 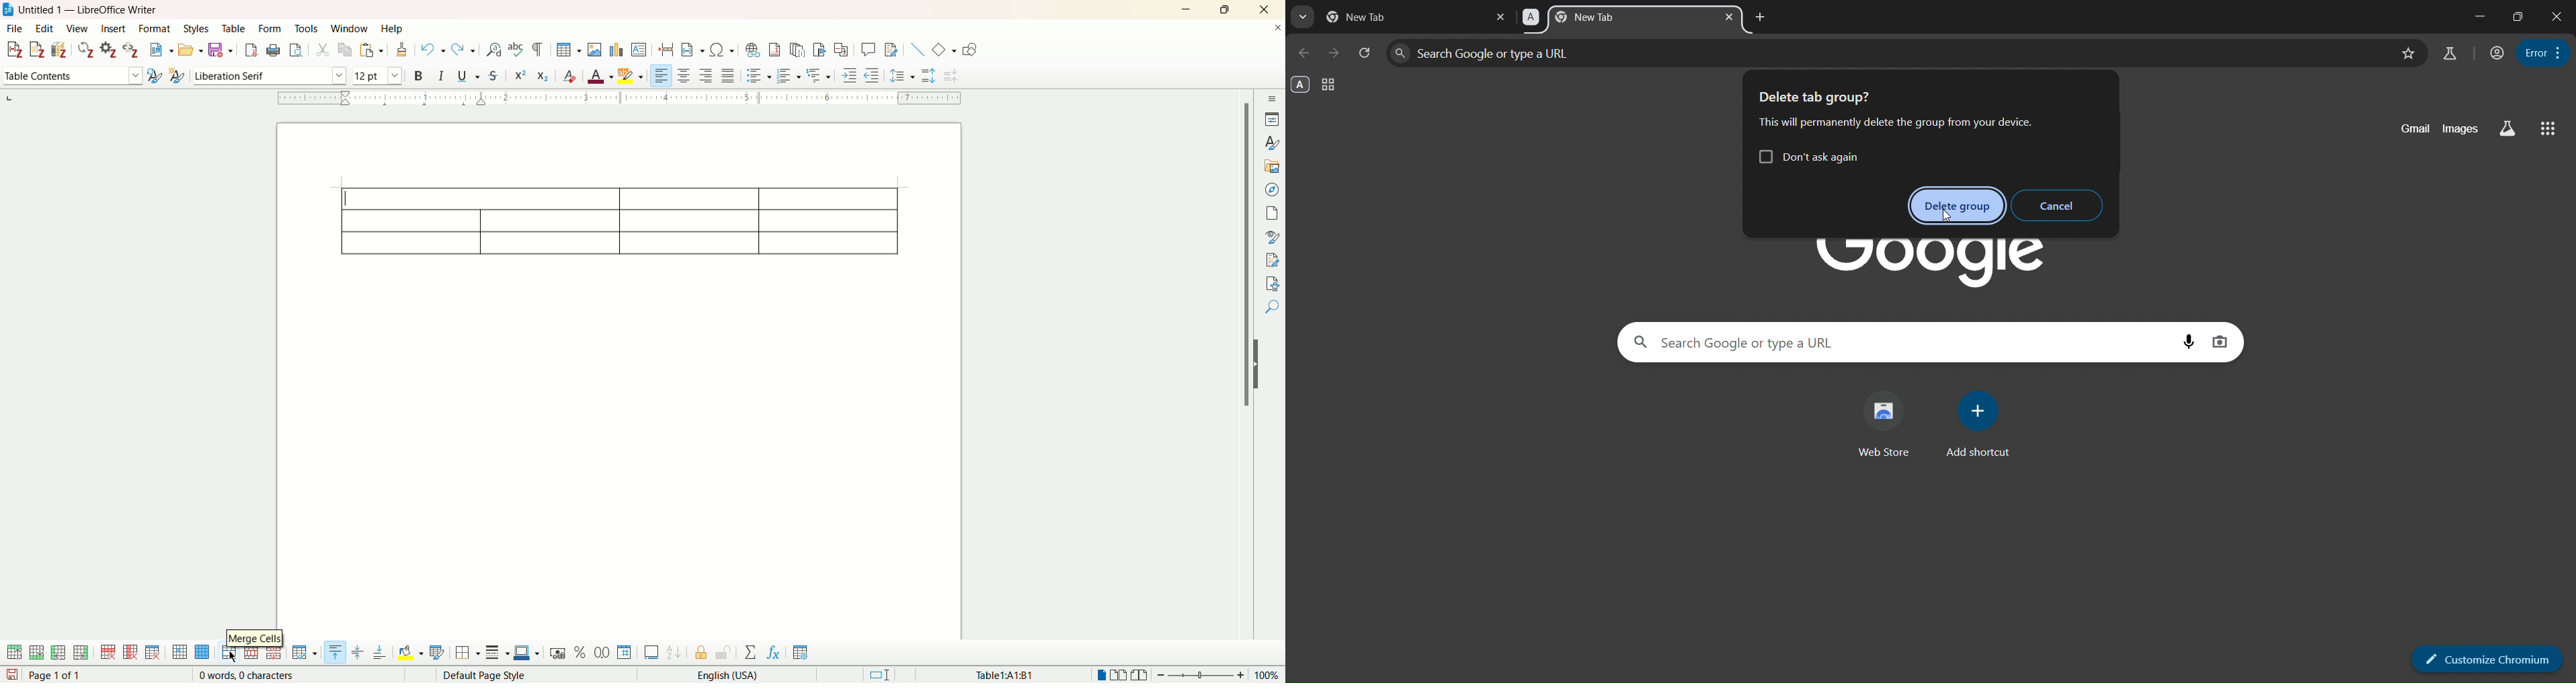 I want to click on export, so click(x=252, y=50).